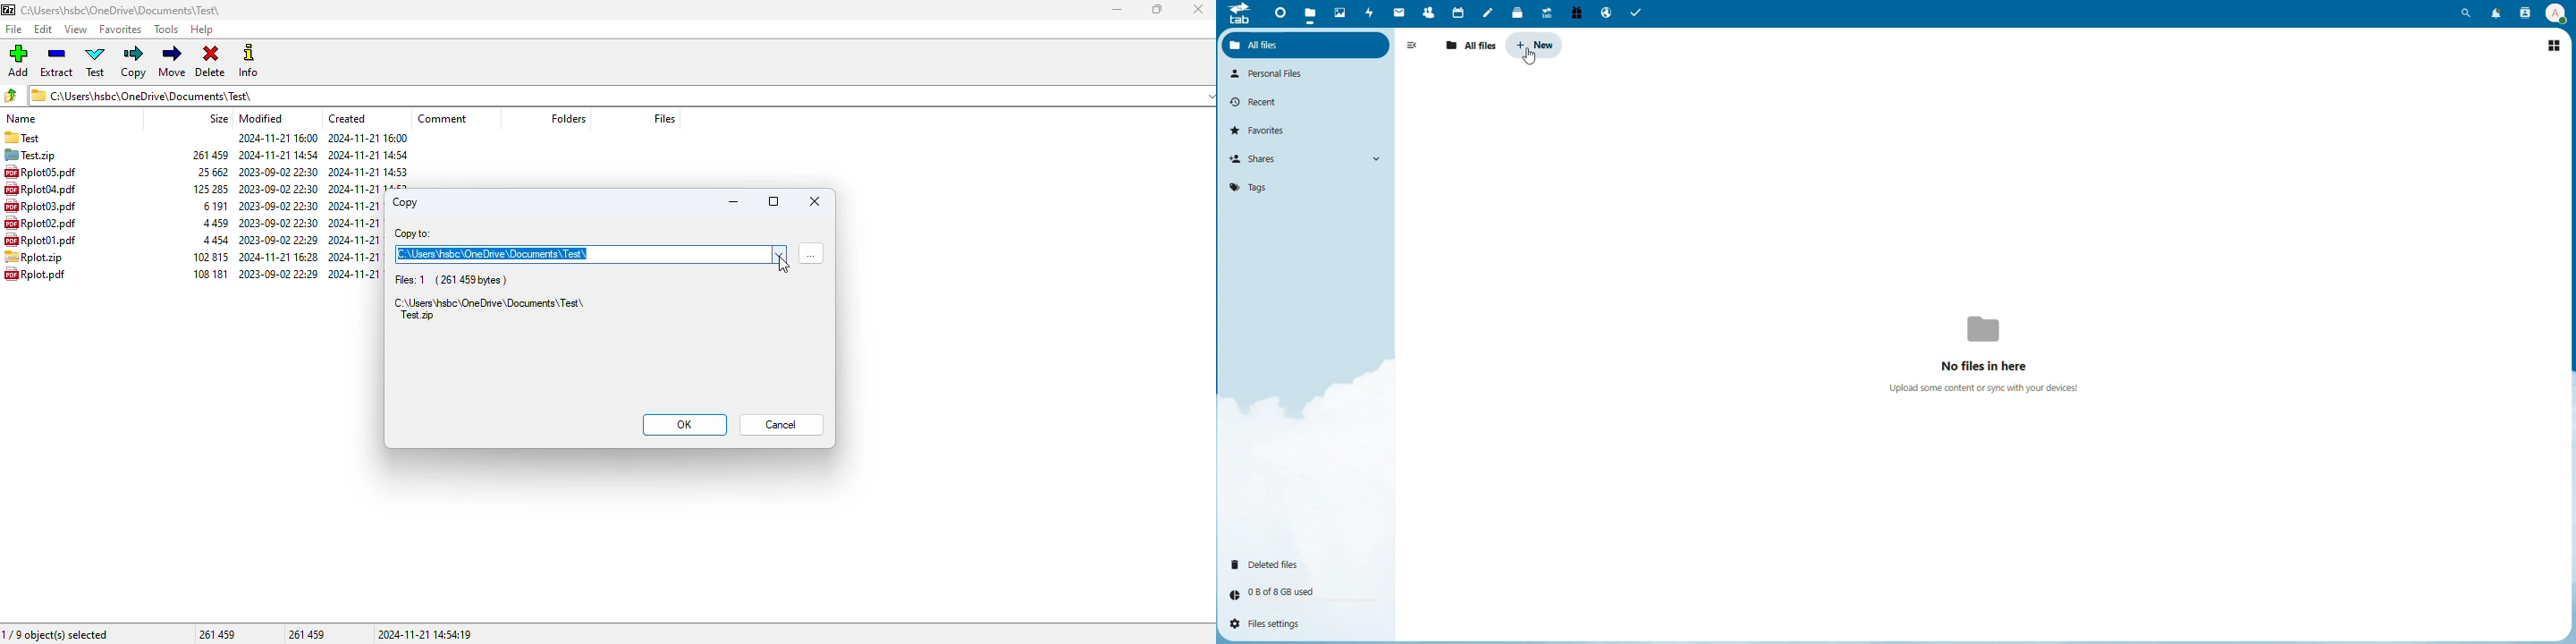 This screenshot has height=644, width=2576. I want to click on Close Navigation, so click(1414, 46).